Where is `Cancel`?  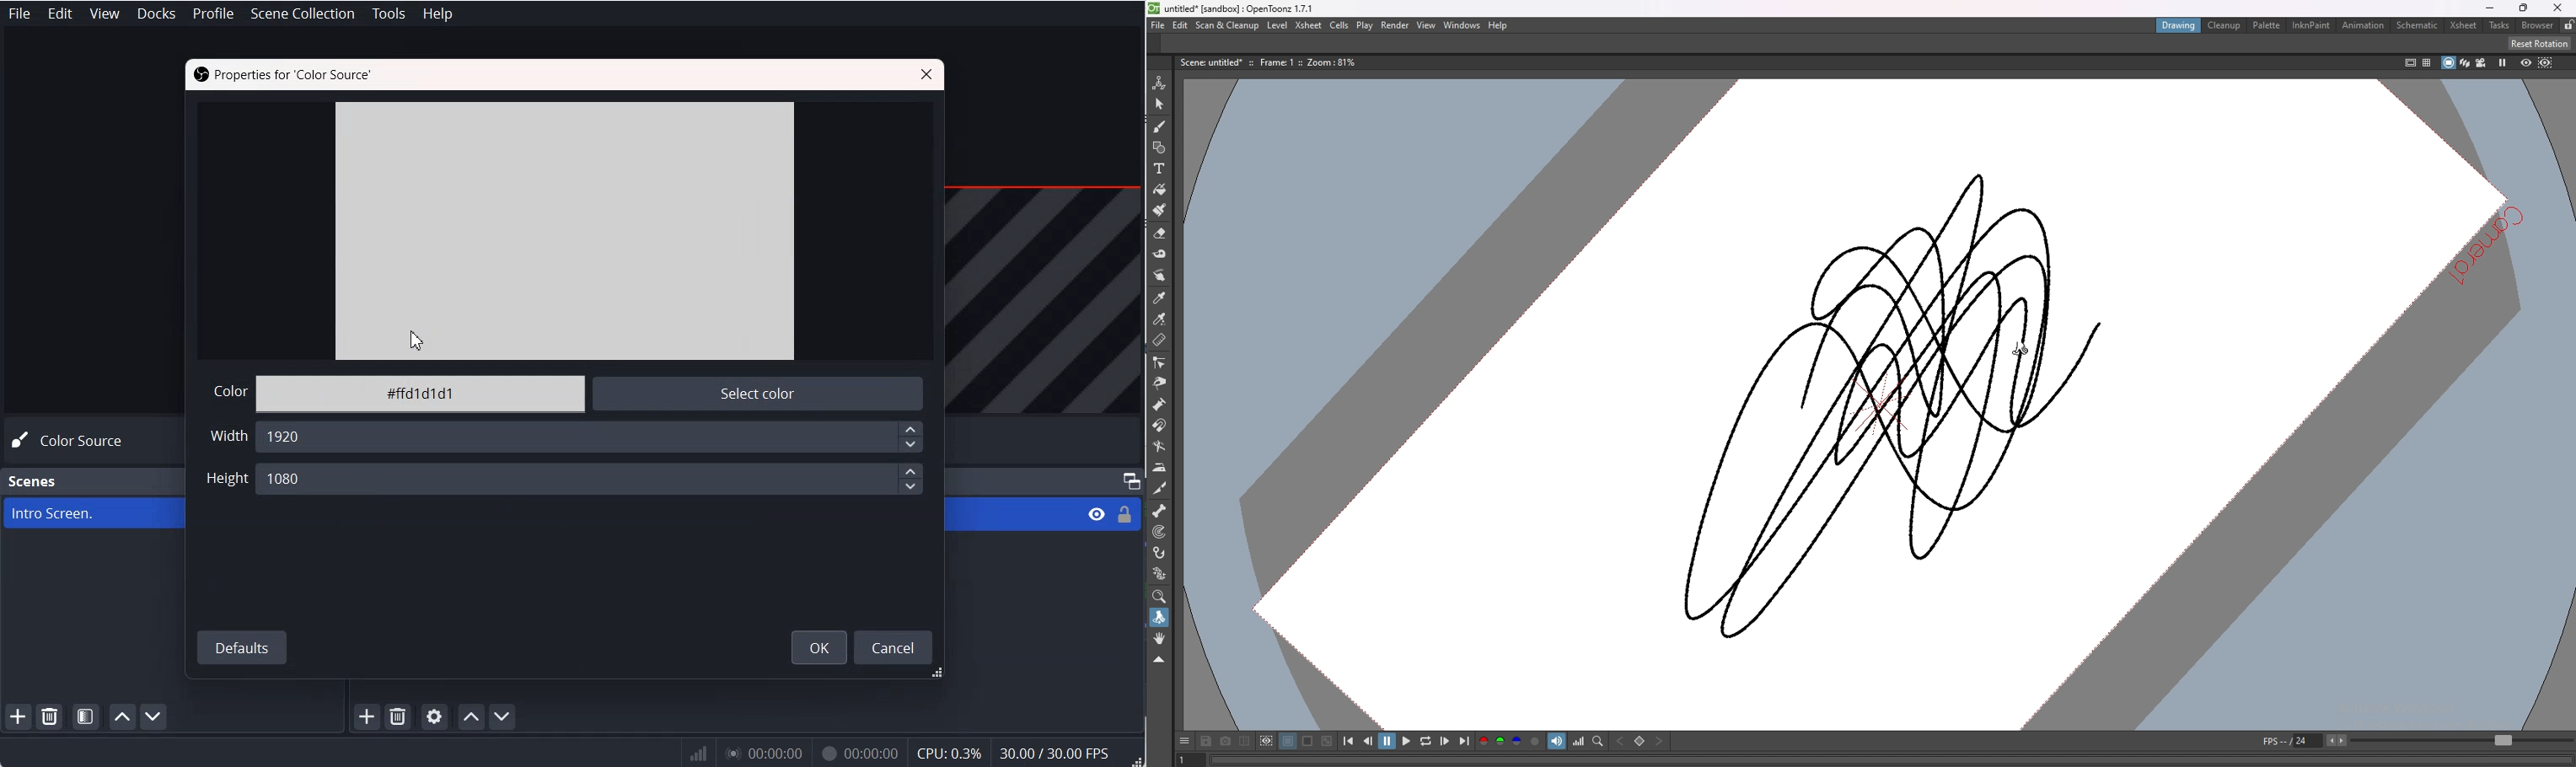 Cancel is located at coordinates (895, 646).